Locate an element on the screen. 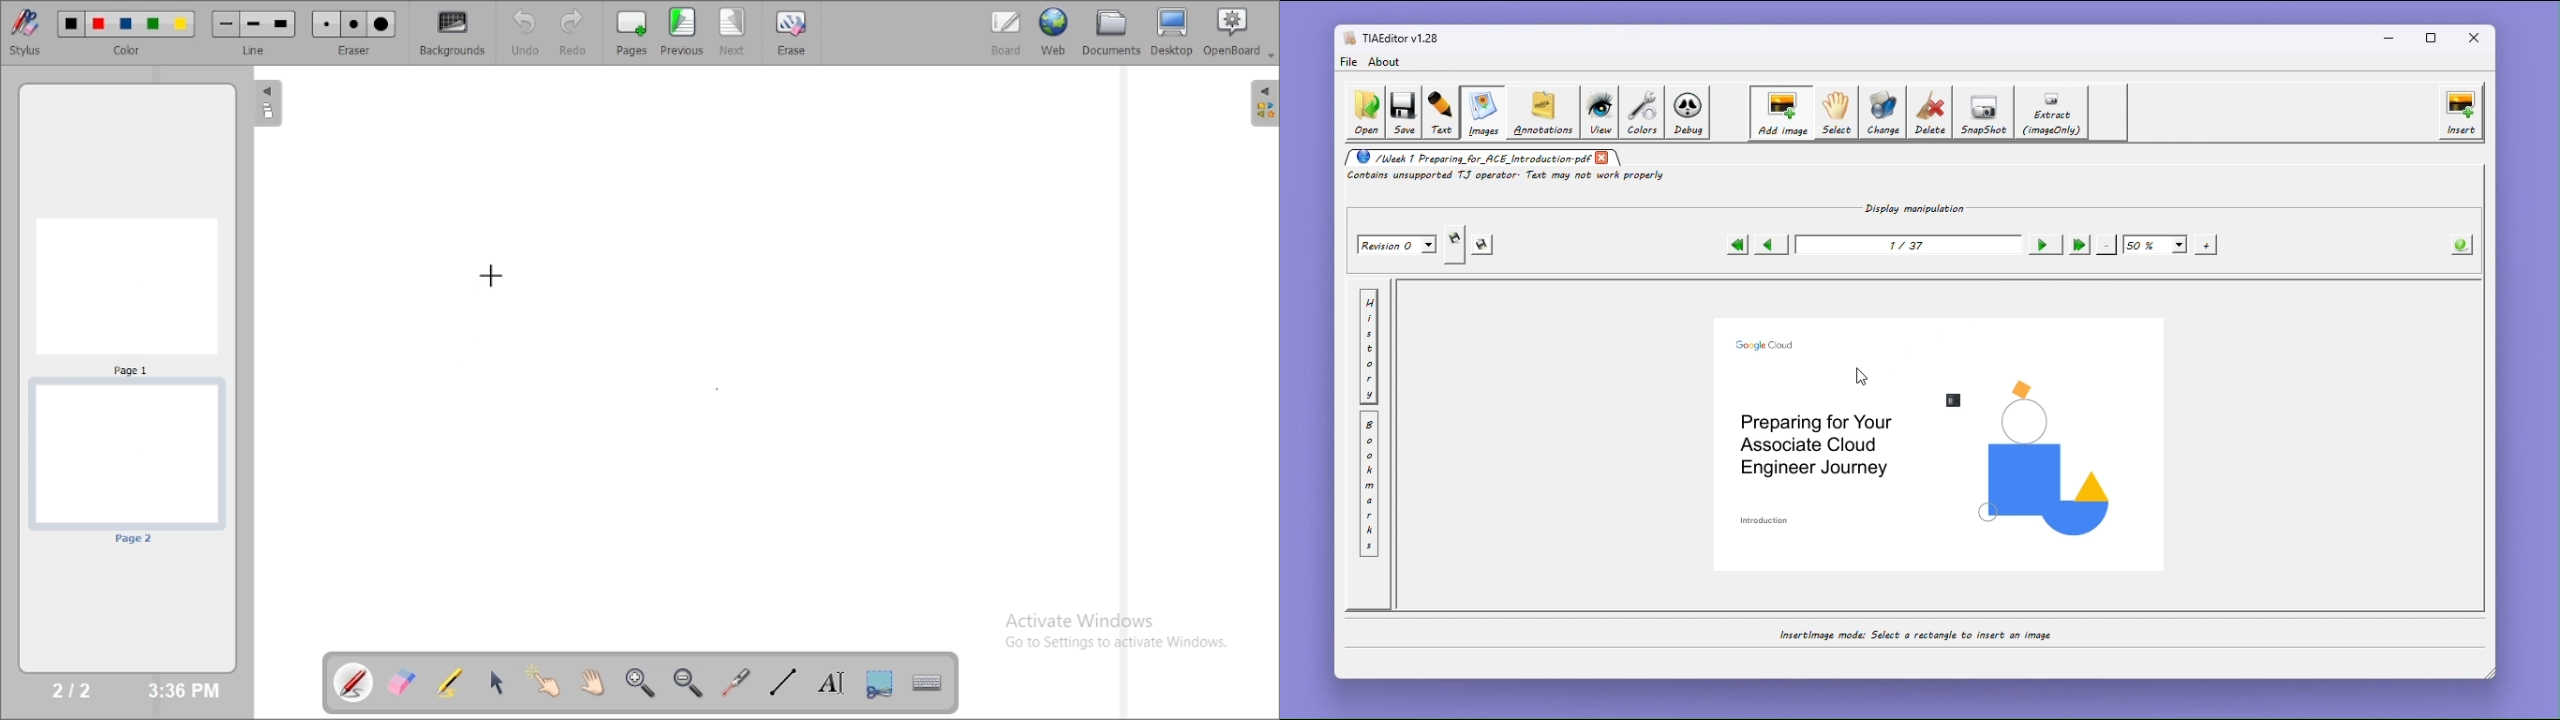 Image resolution: width=2576 pixels, height=728 pixels. Page 1 is located at coordinates (127, 295).